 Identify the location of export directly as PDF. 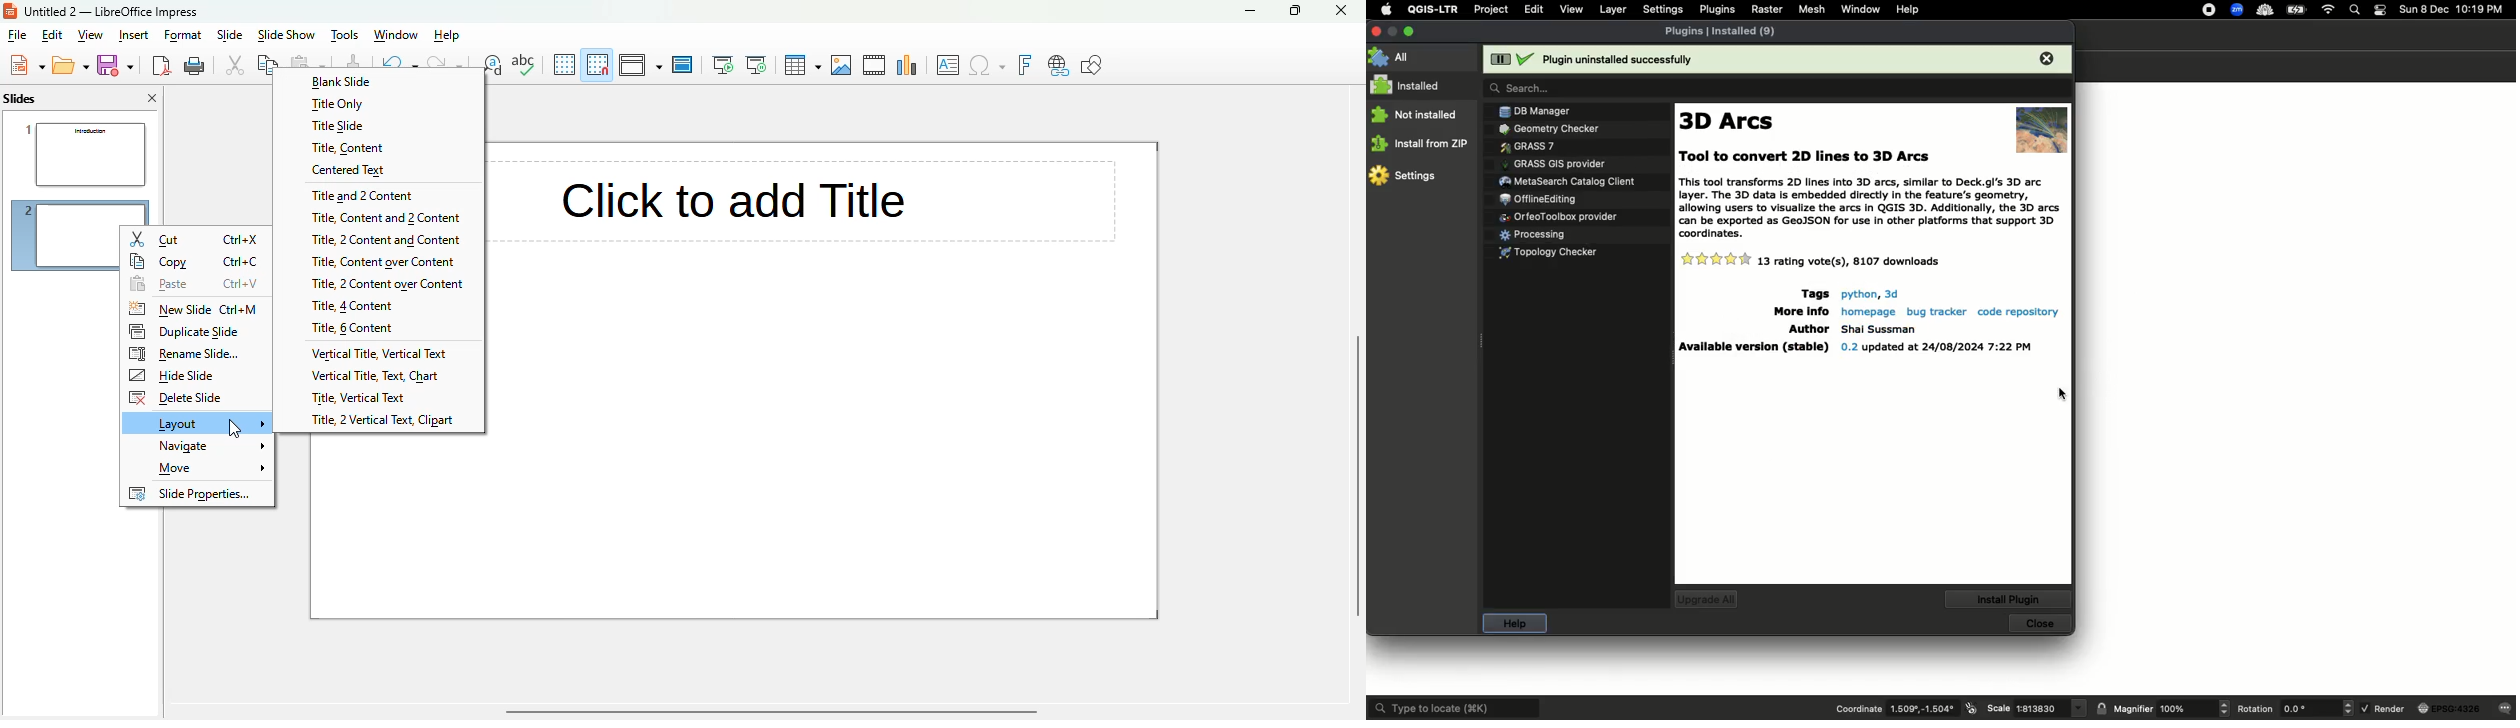
(161, 65).